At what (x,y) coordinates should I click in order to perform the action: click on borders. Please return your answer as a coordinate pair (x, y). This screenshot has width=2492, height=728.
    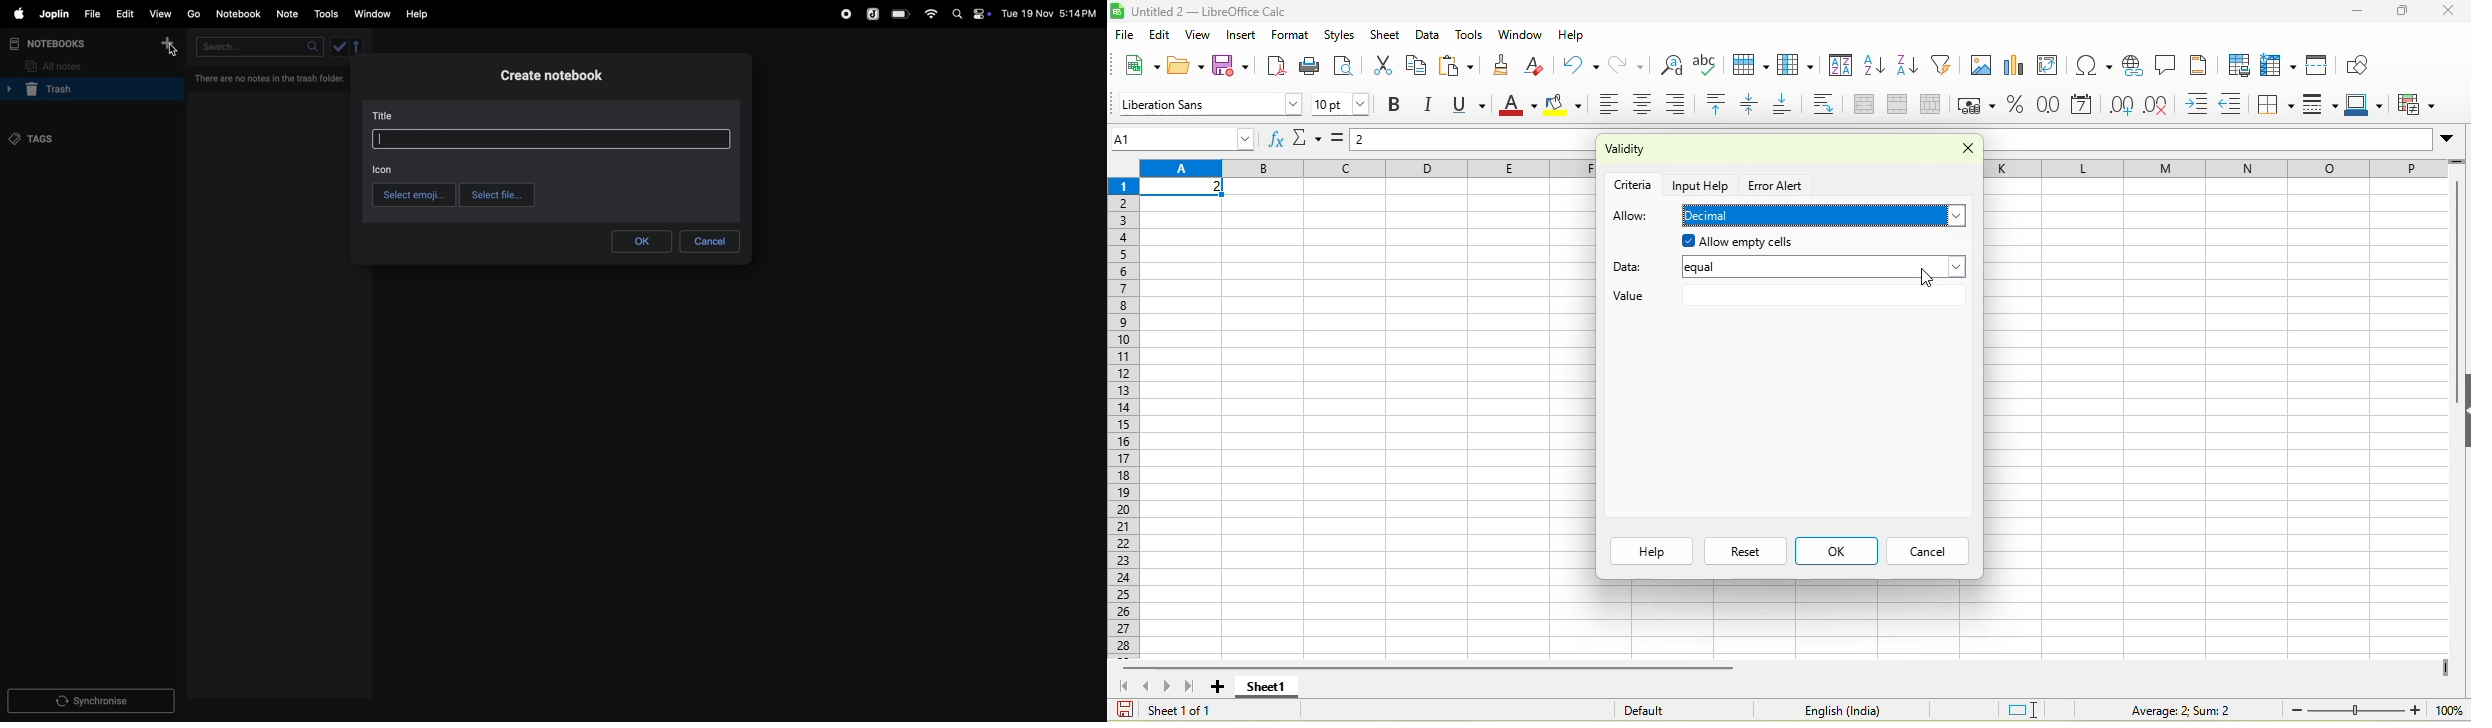
    Looking at the image, I should click on (2277, 105).